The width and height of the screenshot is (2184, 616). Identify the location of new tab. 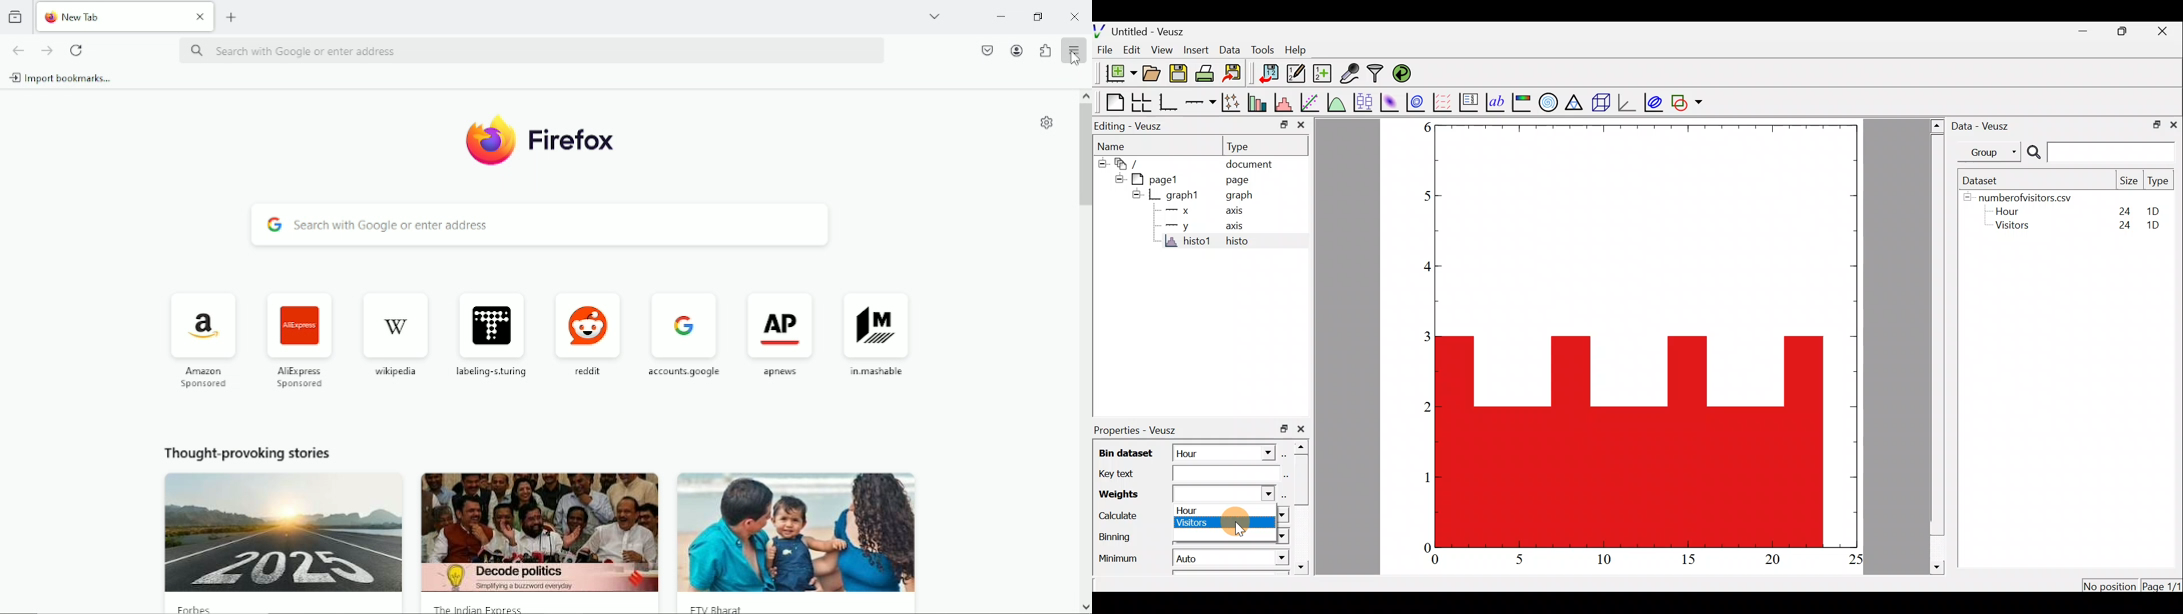
(108, 16).